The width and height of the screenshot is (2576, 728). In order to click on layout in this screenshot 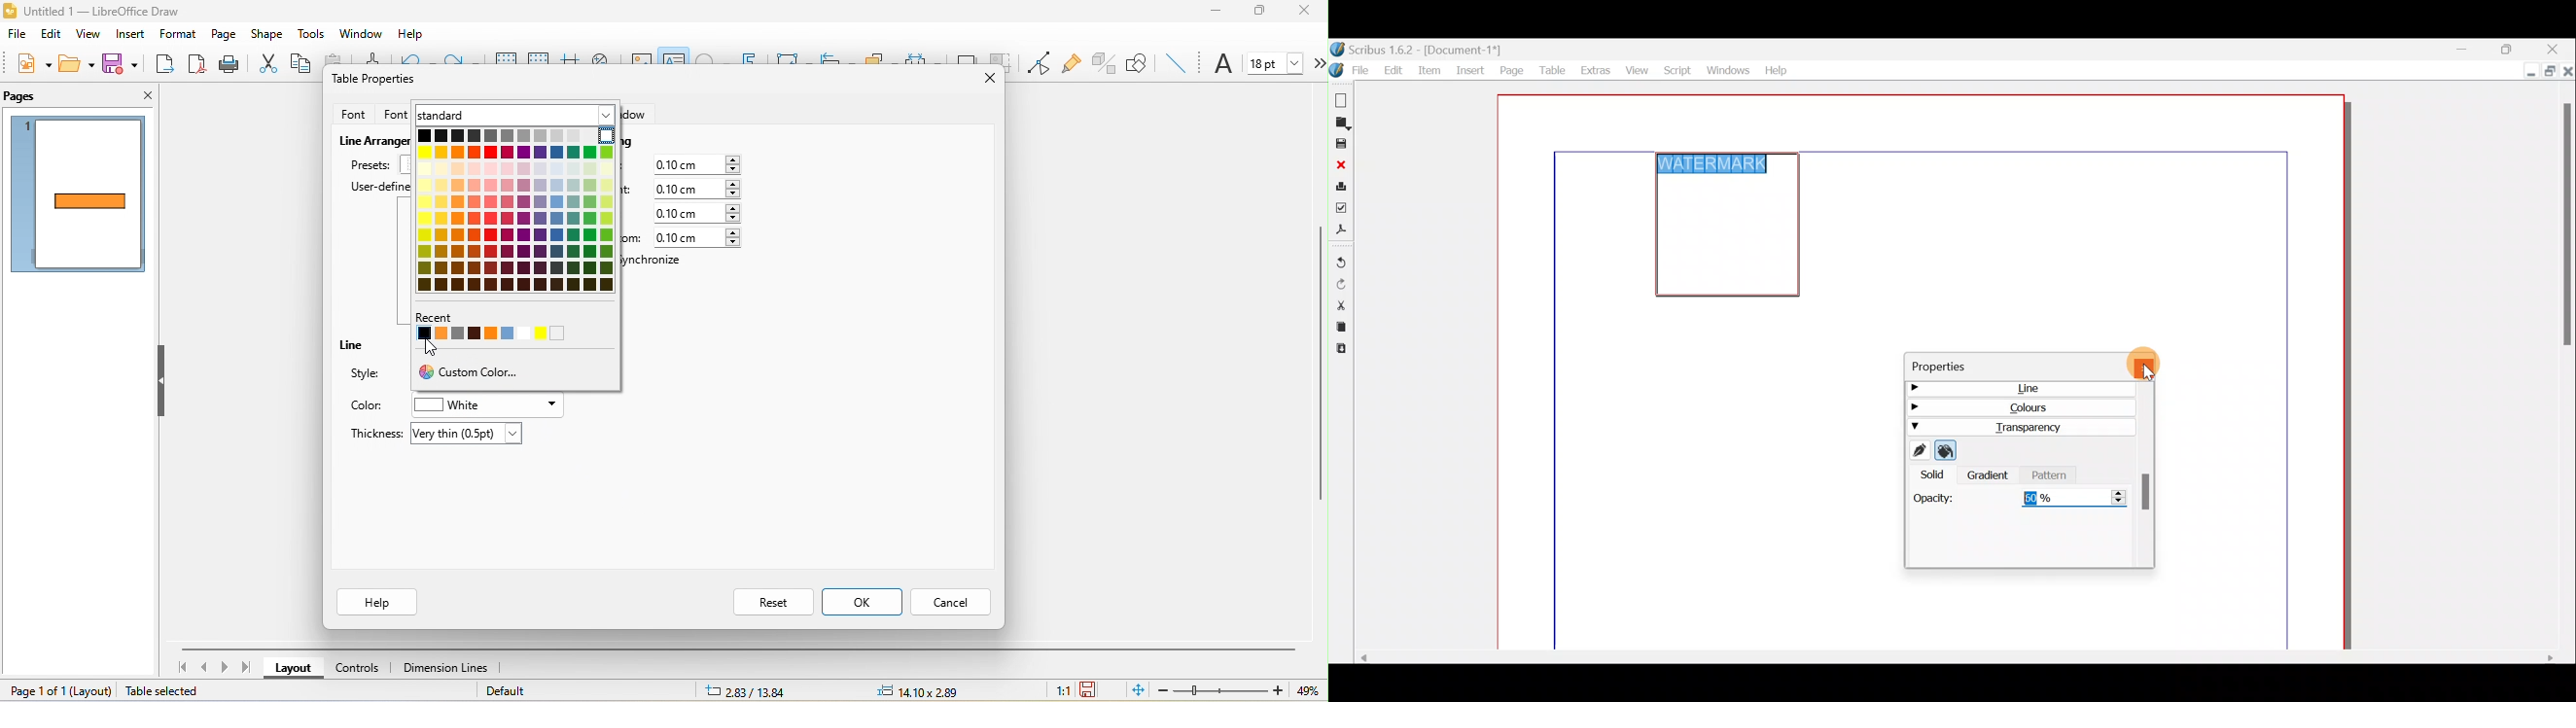, I will do `click(91, 690)`.